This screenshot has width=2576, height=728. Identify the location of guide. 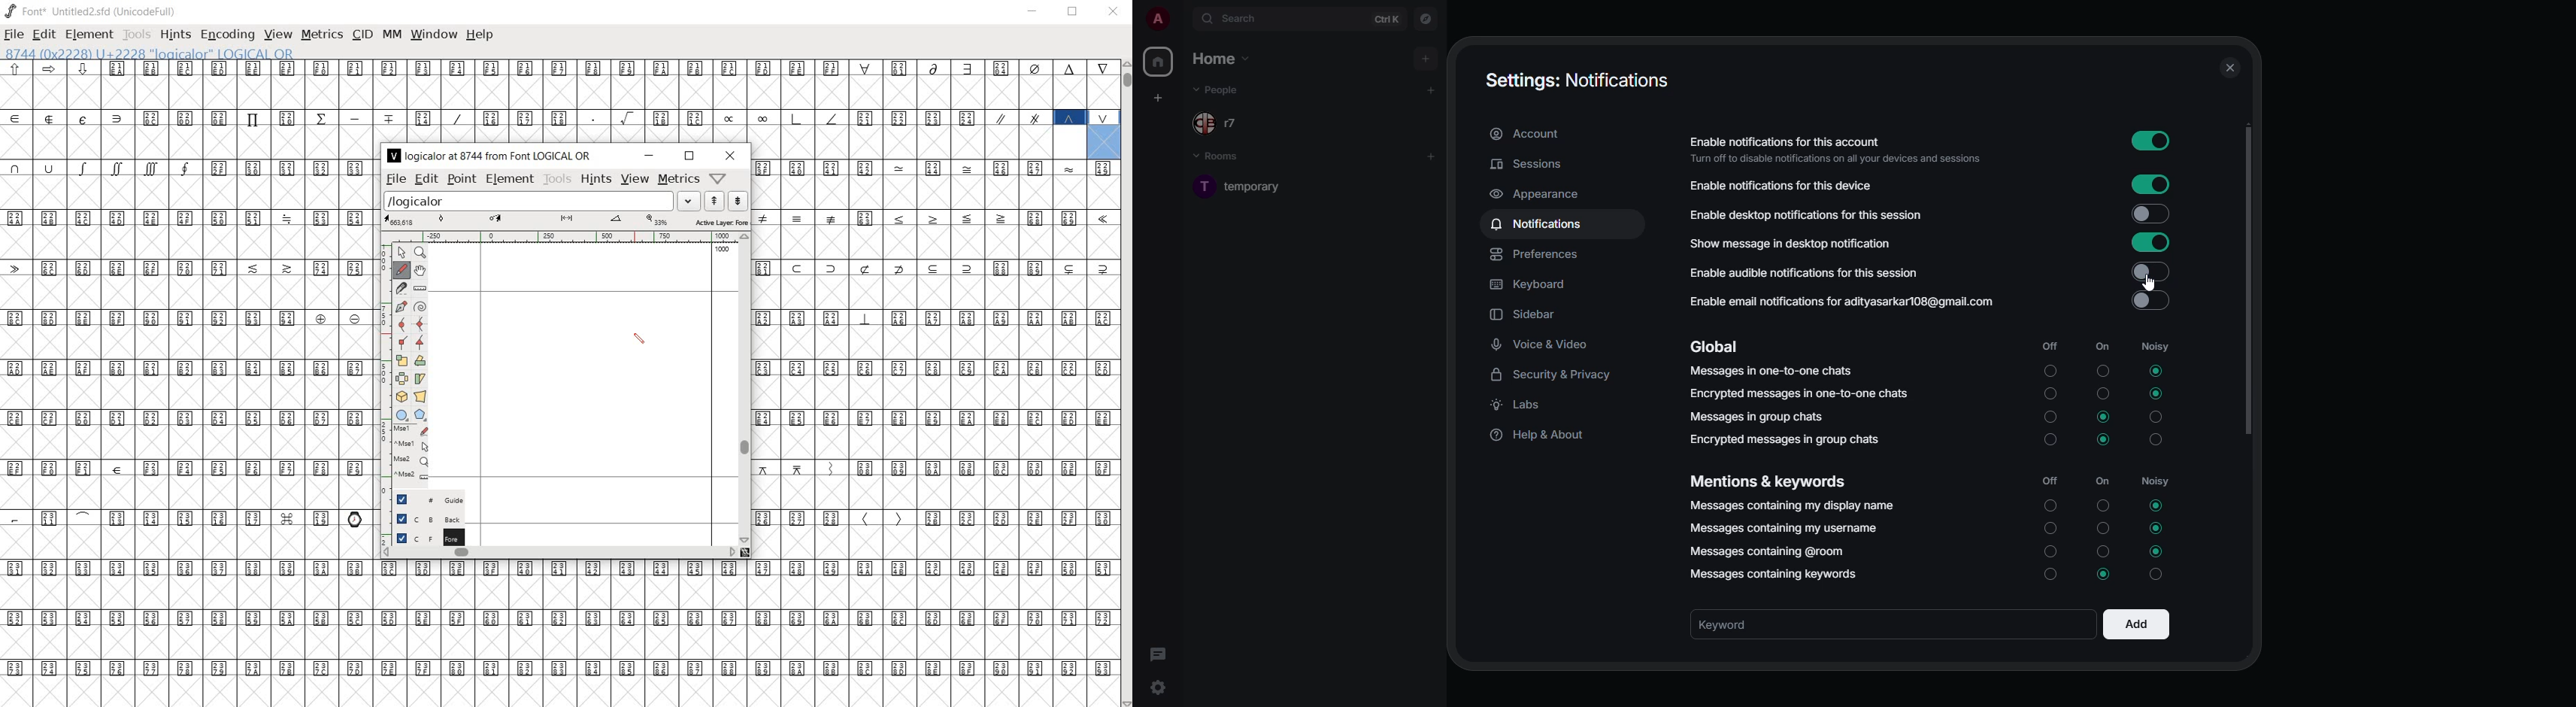
(422, 501).